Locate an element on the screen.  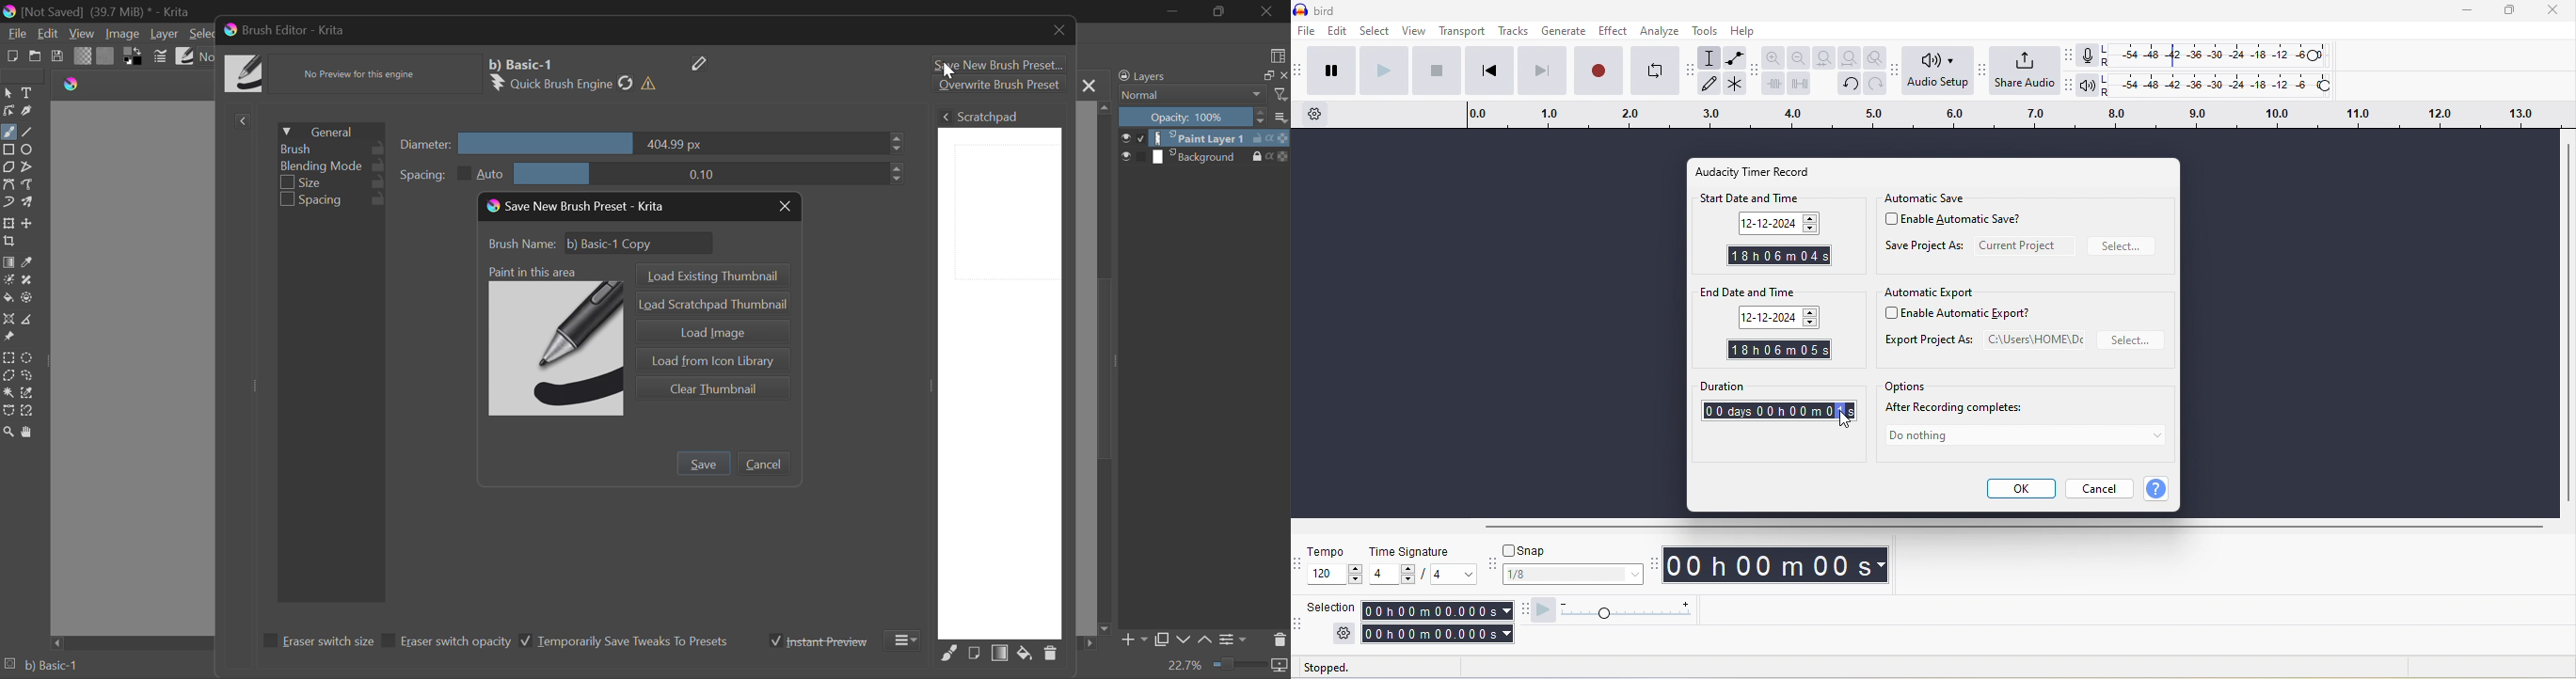
Crop Layer is located at coordinates (12, 242).